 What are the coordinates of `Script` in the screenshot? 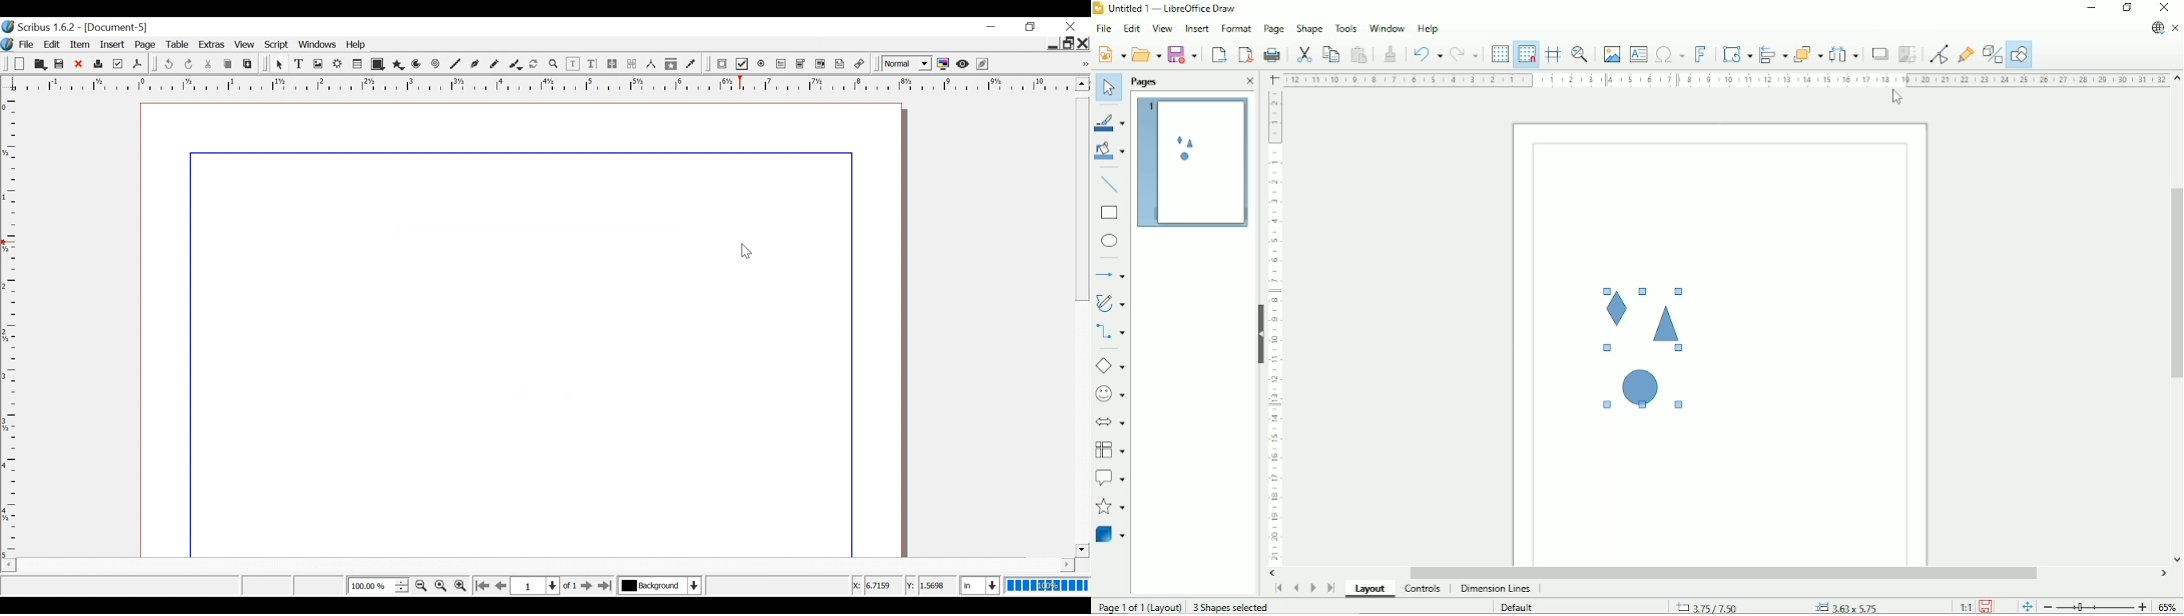 It's located at (277, 45).